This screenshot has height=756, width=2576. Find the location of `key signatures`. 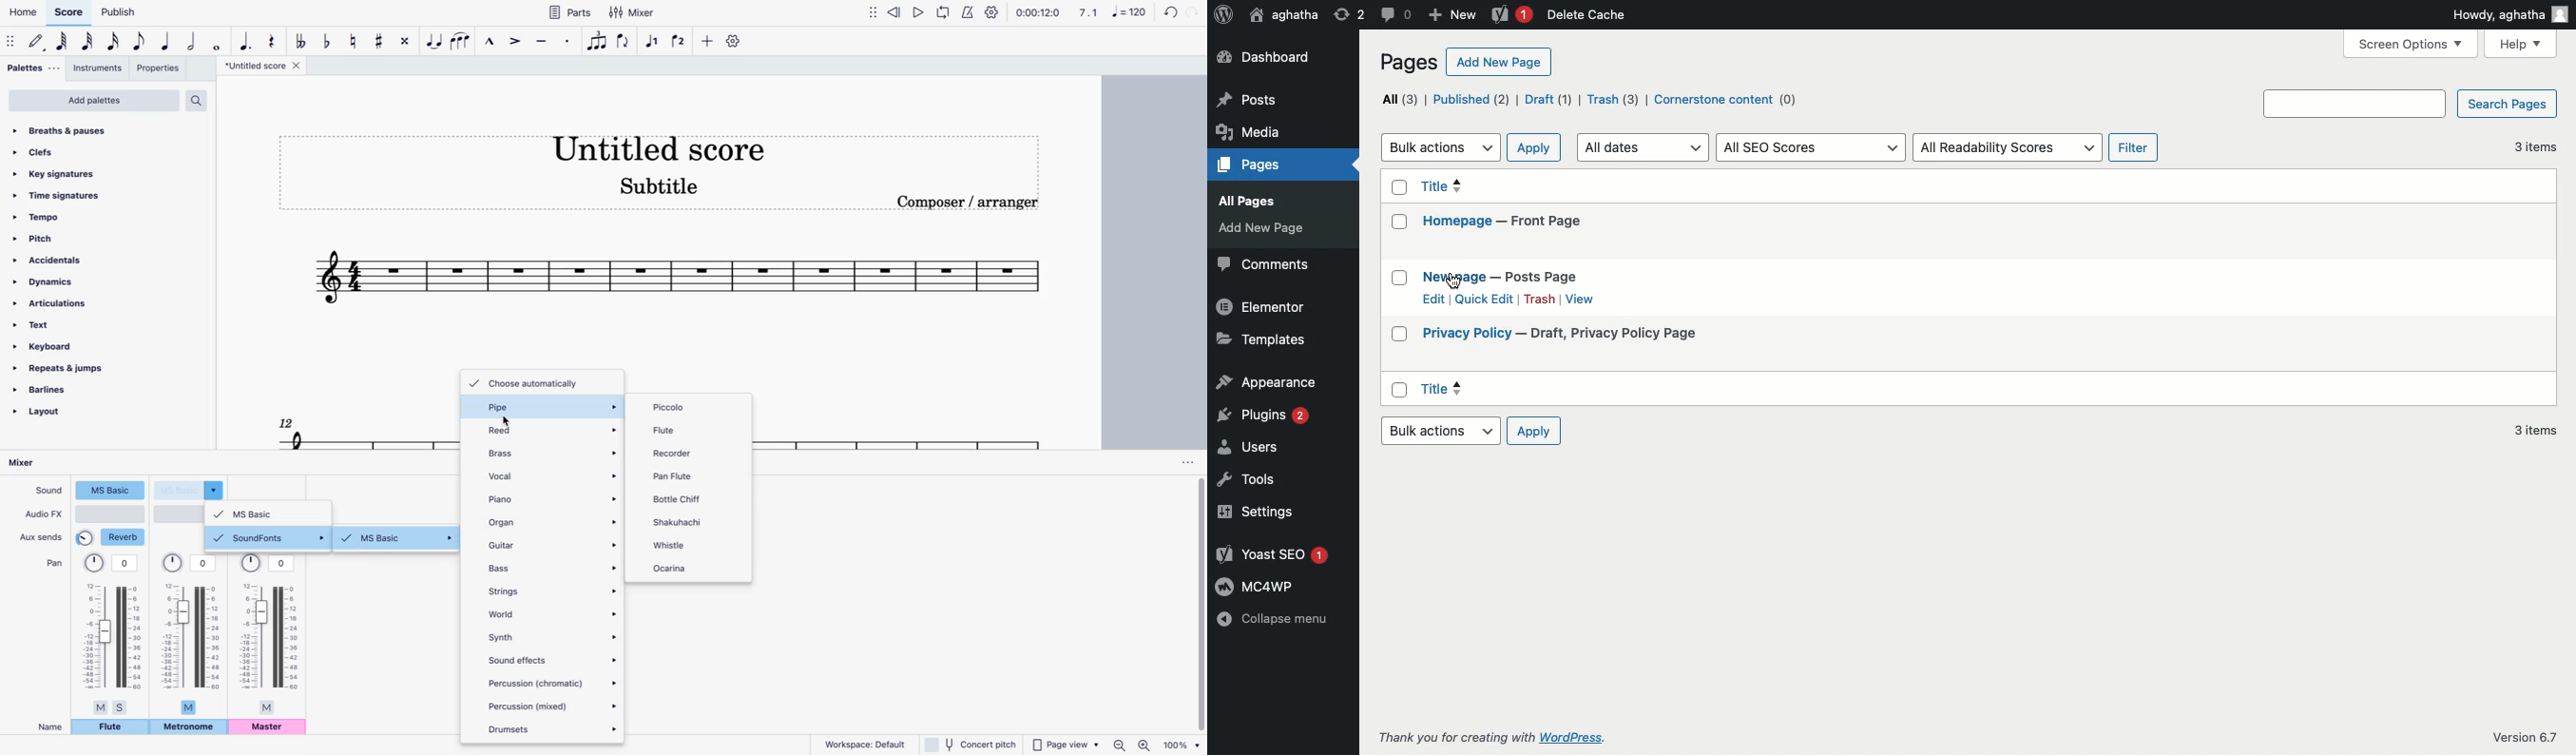

key signatures is located at coordinates (95, 171).